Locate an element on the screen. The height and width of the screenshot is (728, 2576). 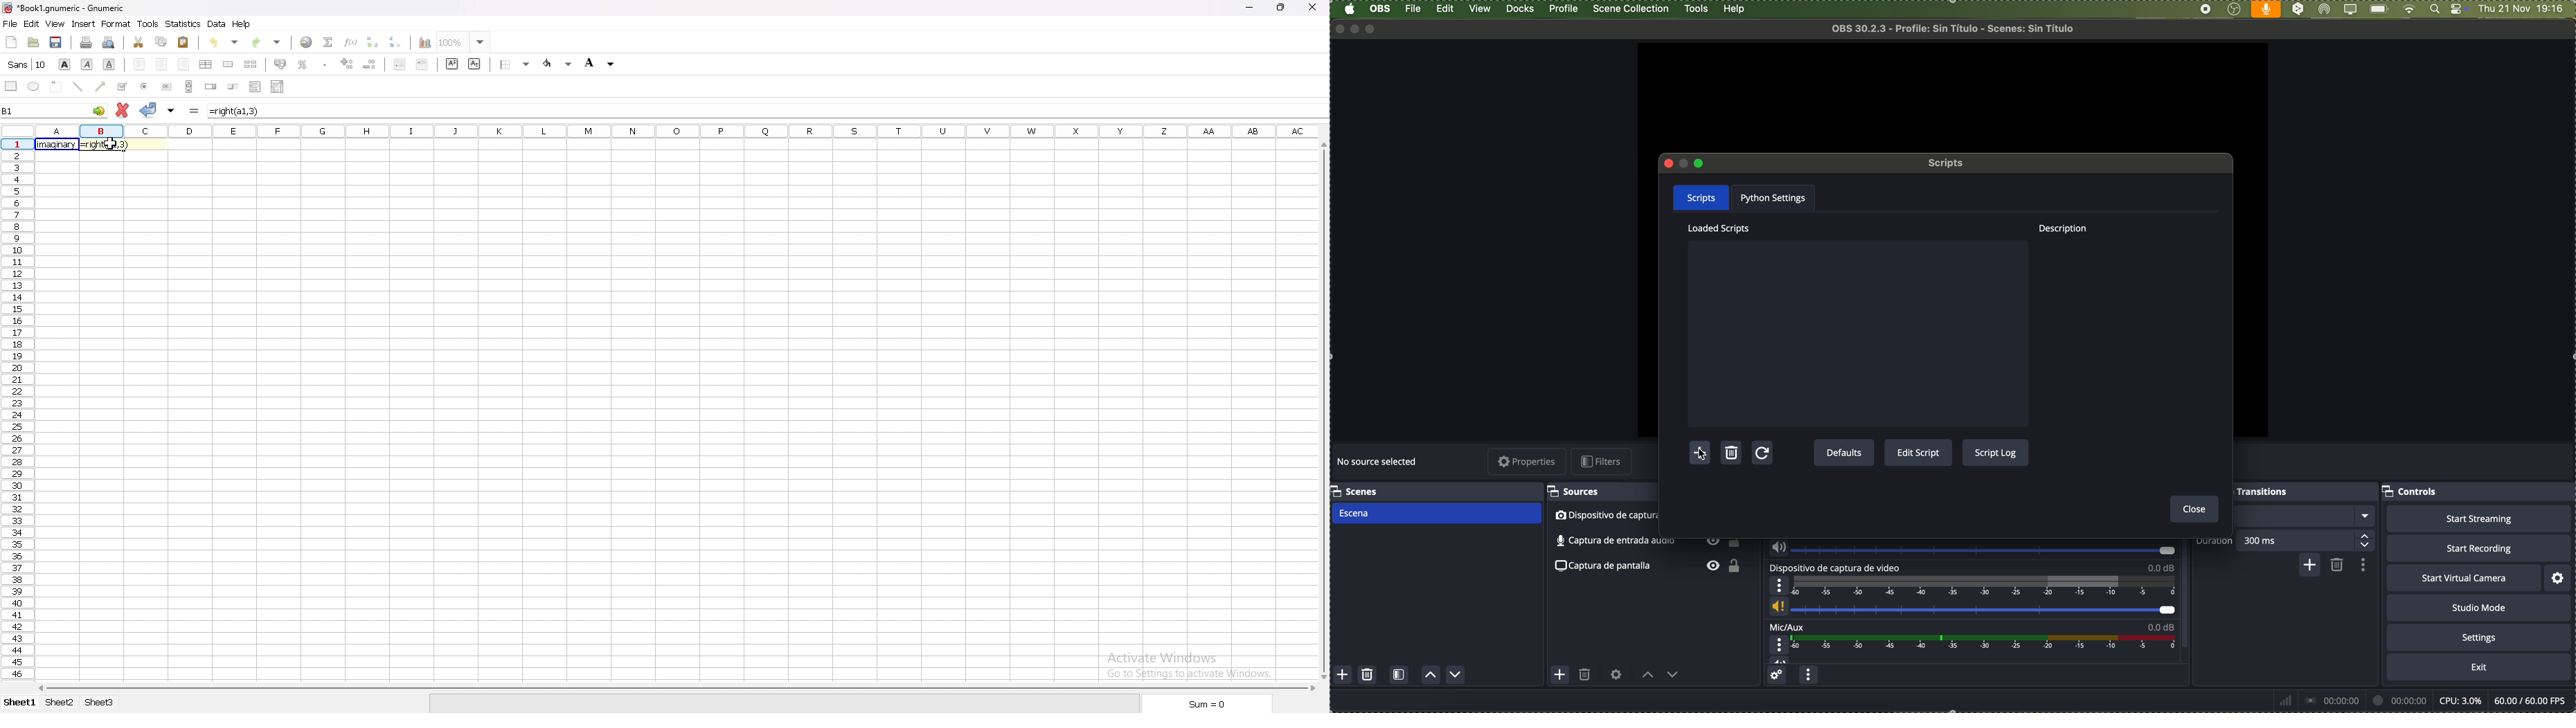
video capture device is located at coordinates (1972, 591).